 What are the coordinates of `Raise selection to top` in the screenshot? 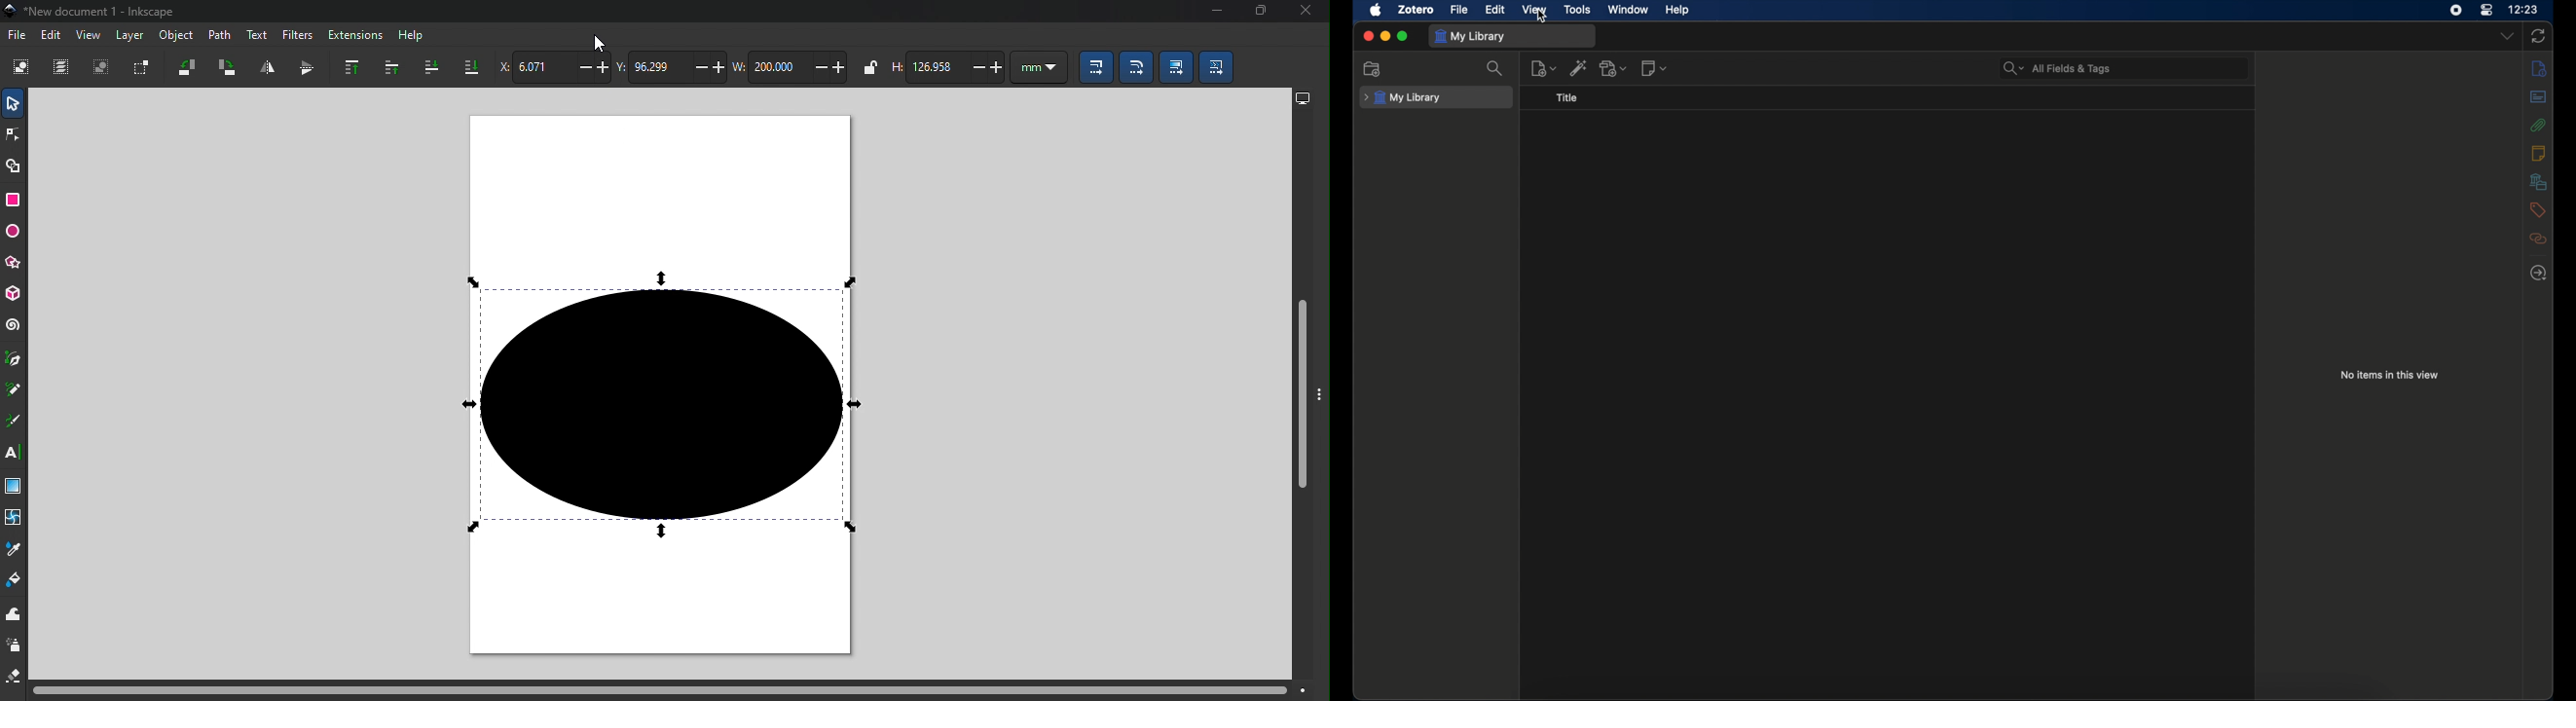 It's located at (352, 68).